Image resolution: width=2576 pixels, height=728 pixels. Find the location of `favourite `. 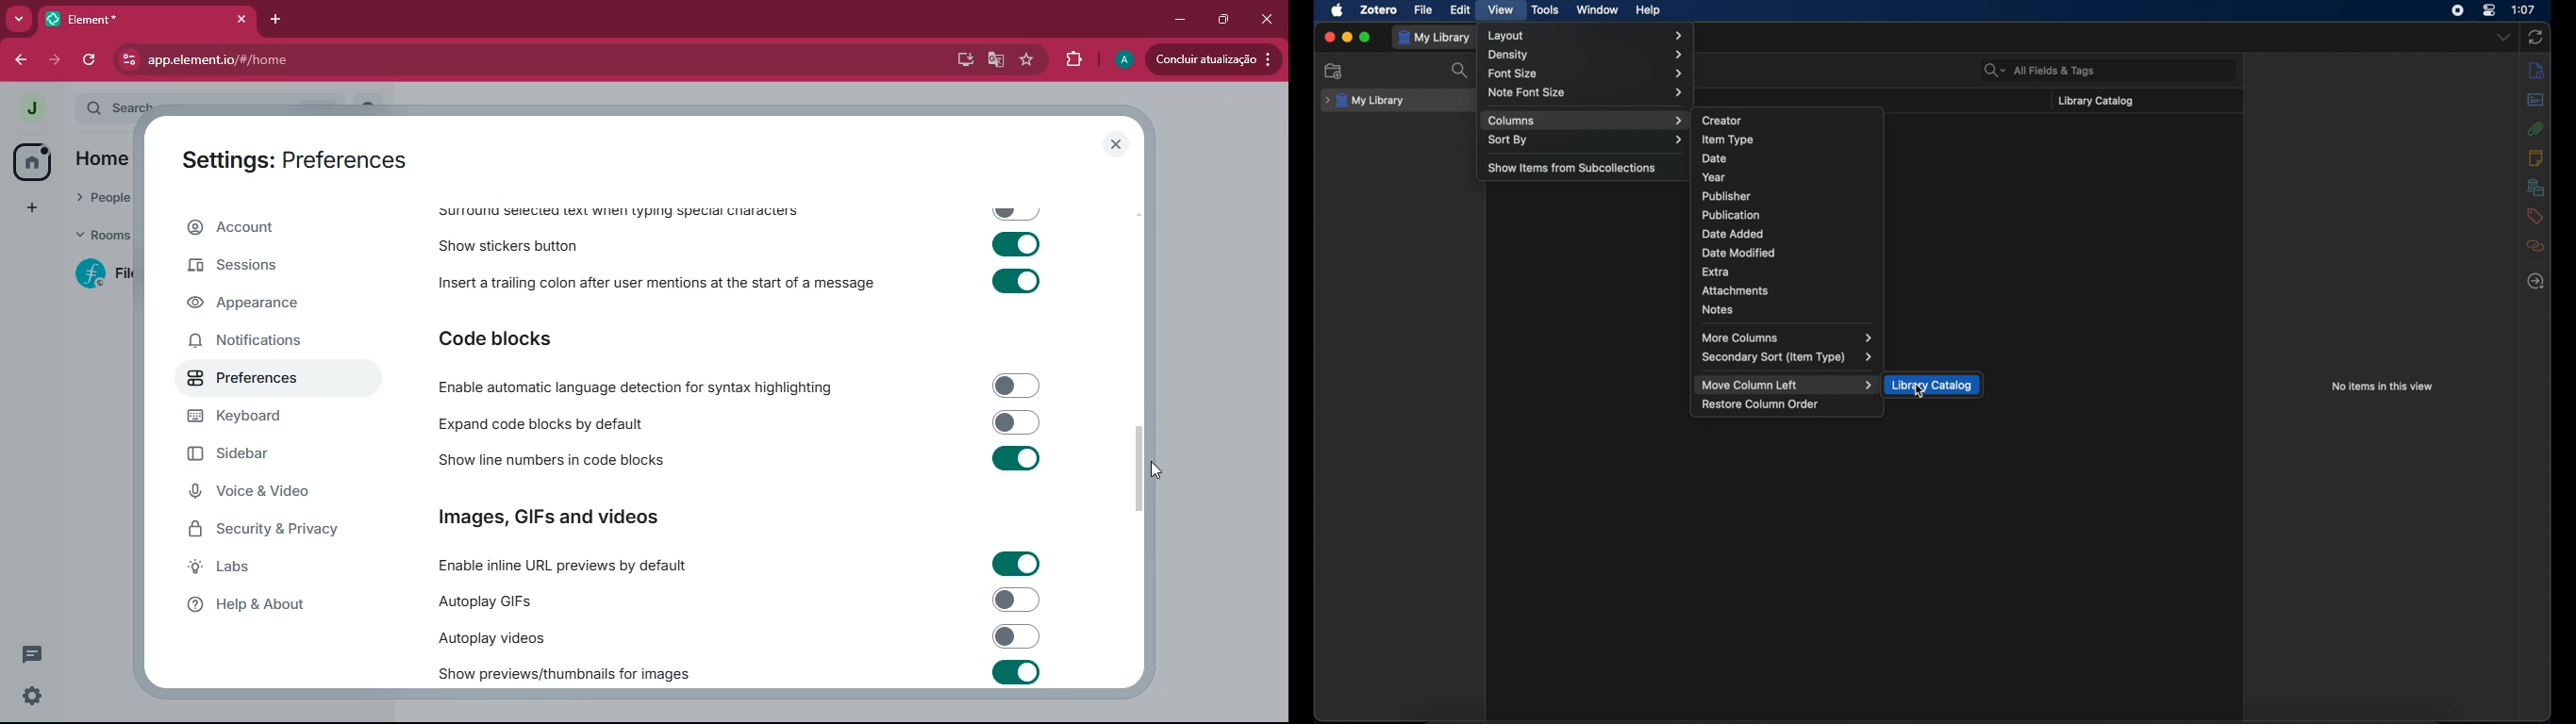

favourite  is located at coordinates (1025, 61).